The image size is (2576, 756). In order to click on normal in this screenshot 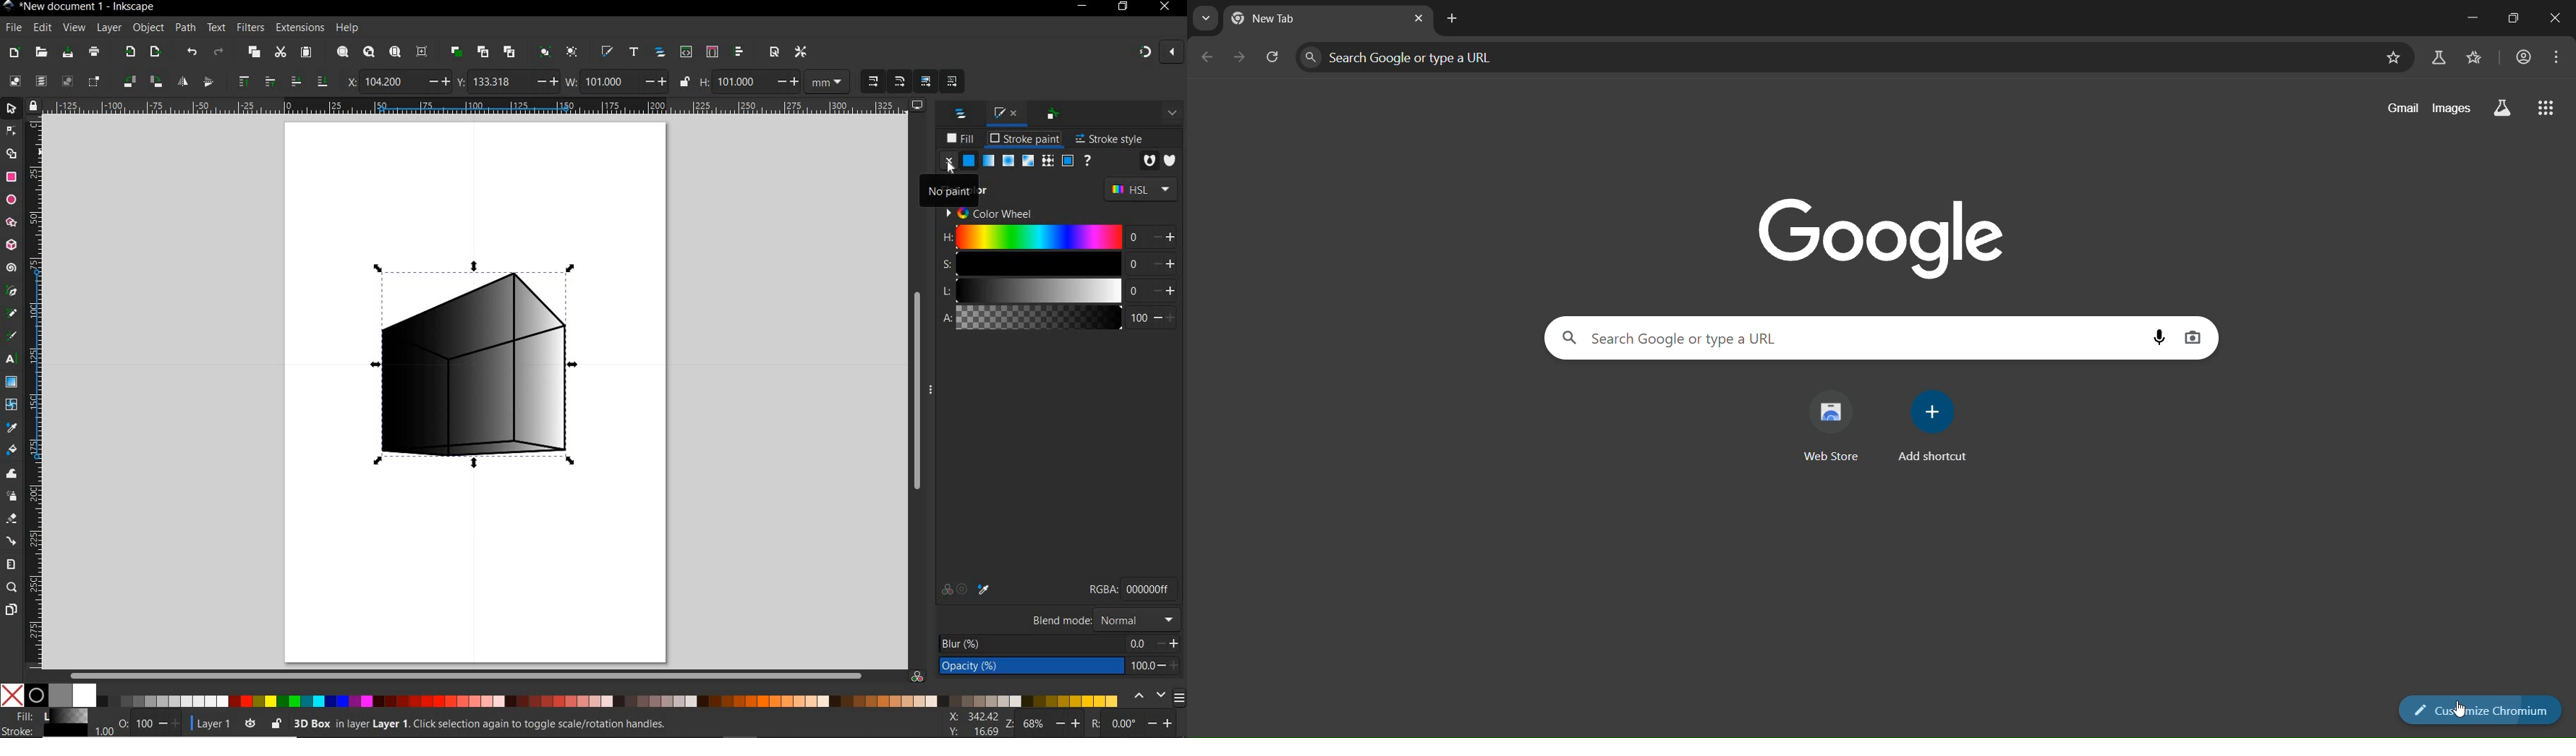, I will do `click(1138, 620)`.